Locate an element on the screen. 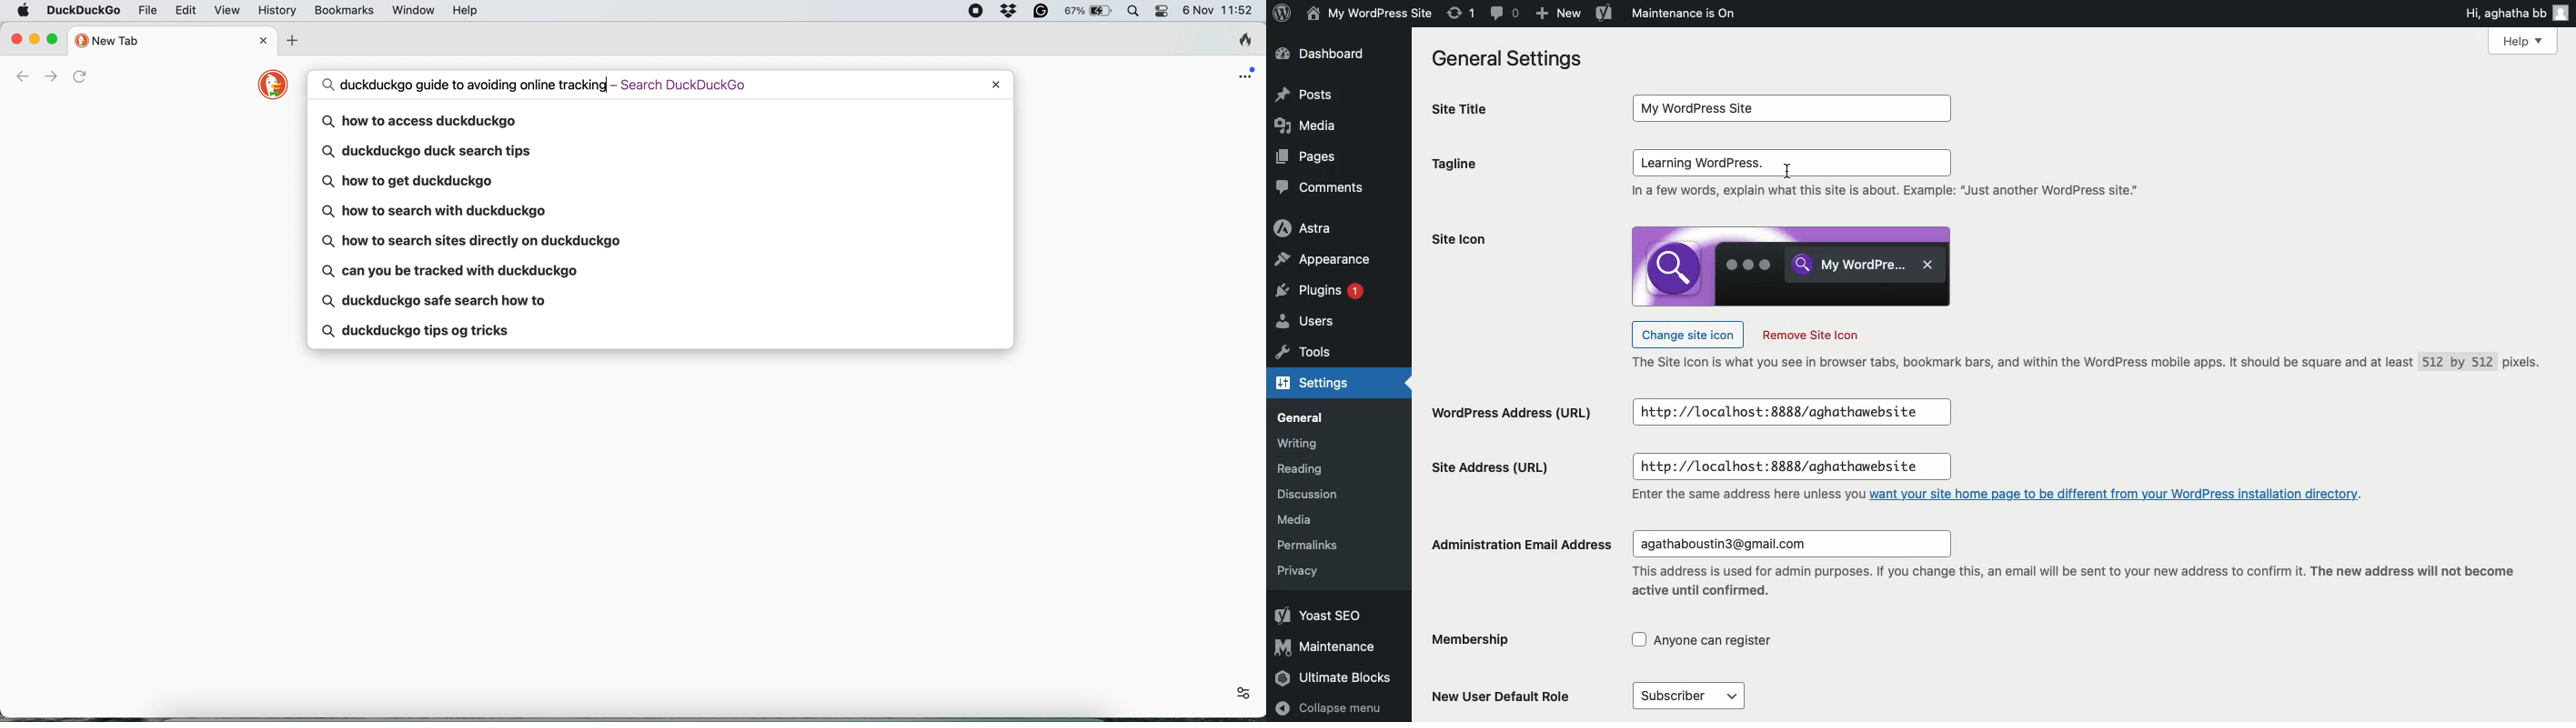 This screenshot has height=728, width=2576. Maintenance is on is located at coordinates (1684, 13).